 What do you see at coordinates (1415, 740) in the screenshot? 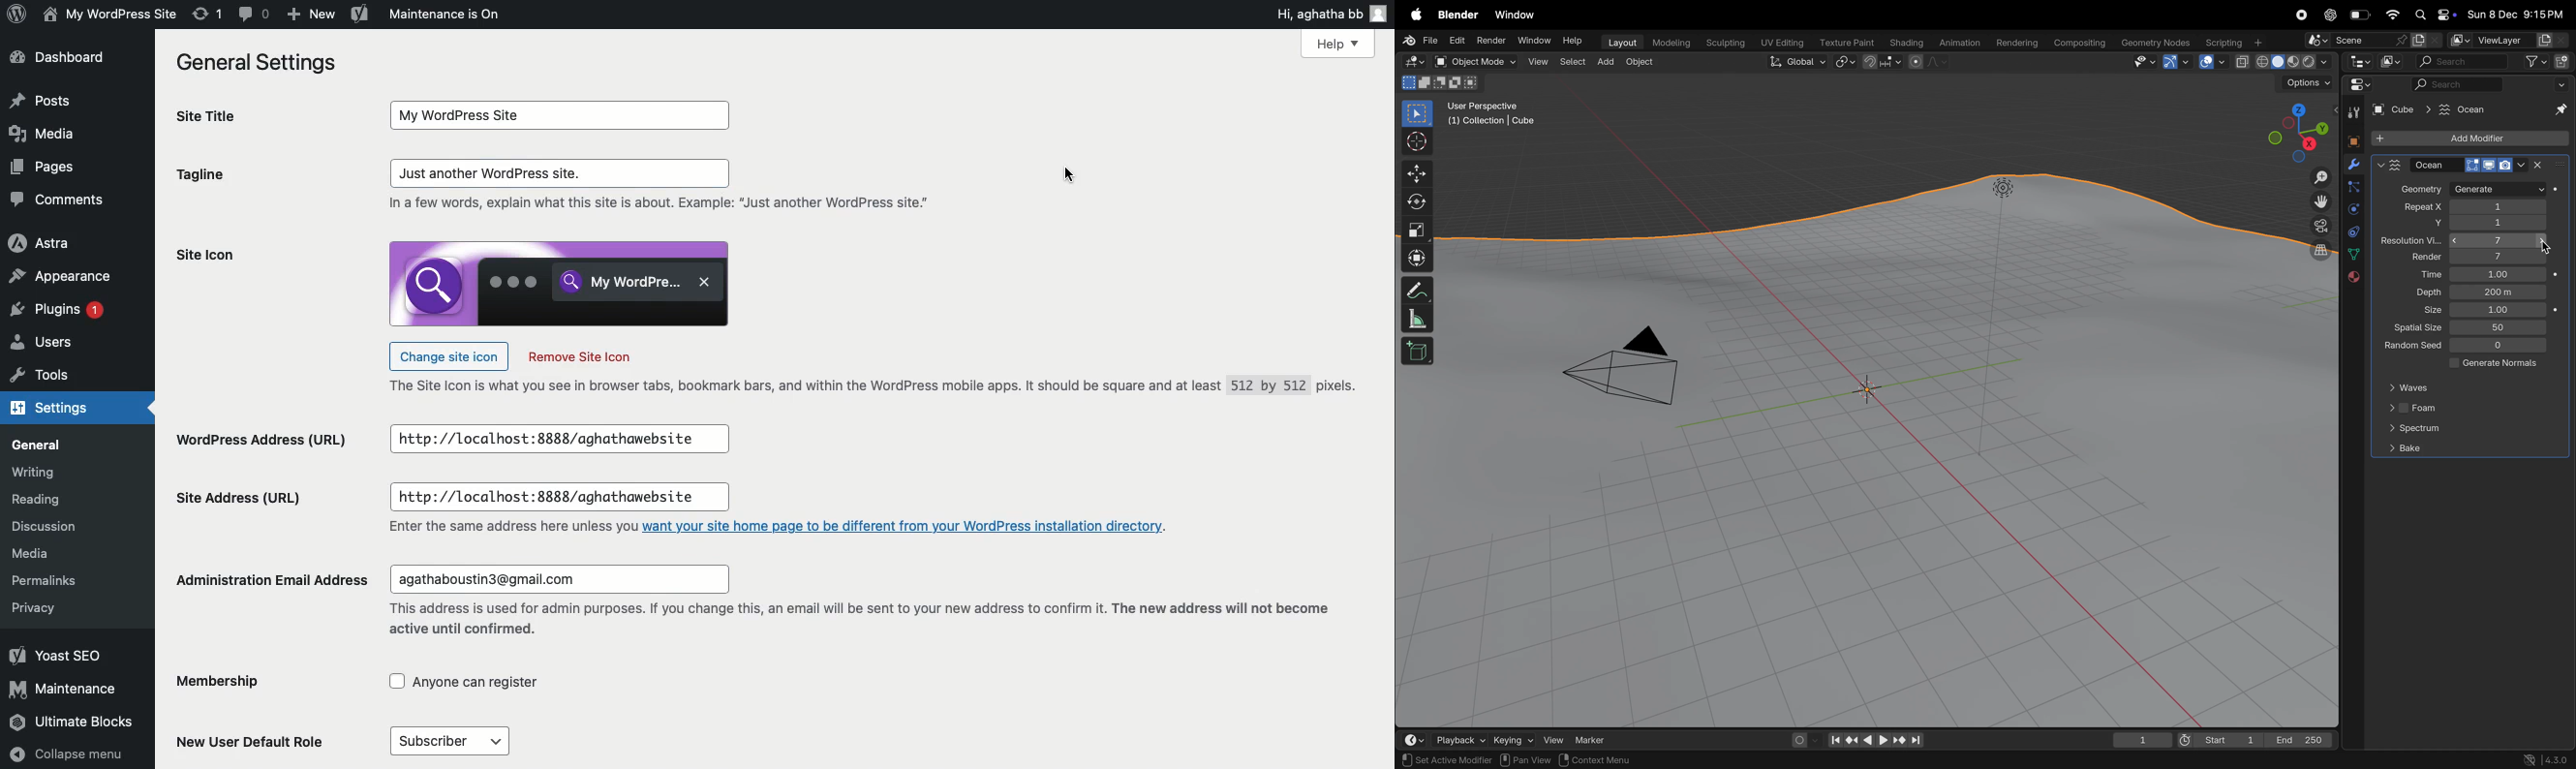
I see `editor type` at bounding box center [1415, 740].